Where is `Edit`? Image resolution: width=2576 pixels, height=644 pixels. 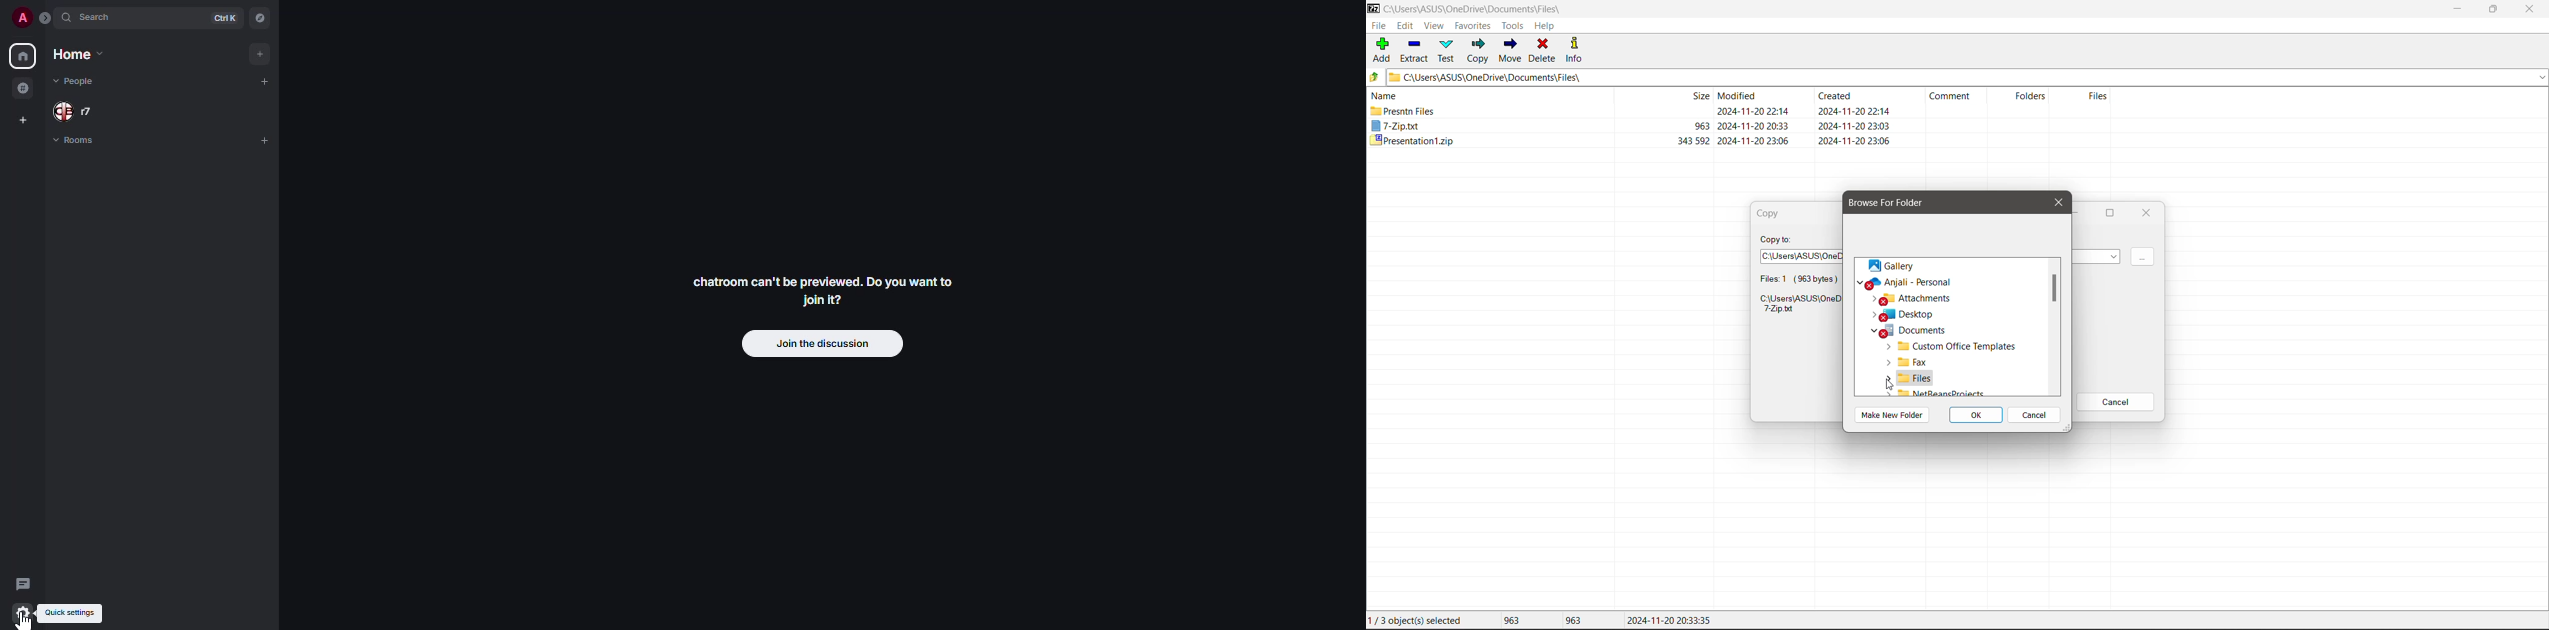 Edit is located at coordinates (1407, 26).